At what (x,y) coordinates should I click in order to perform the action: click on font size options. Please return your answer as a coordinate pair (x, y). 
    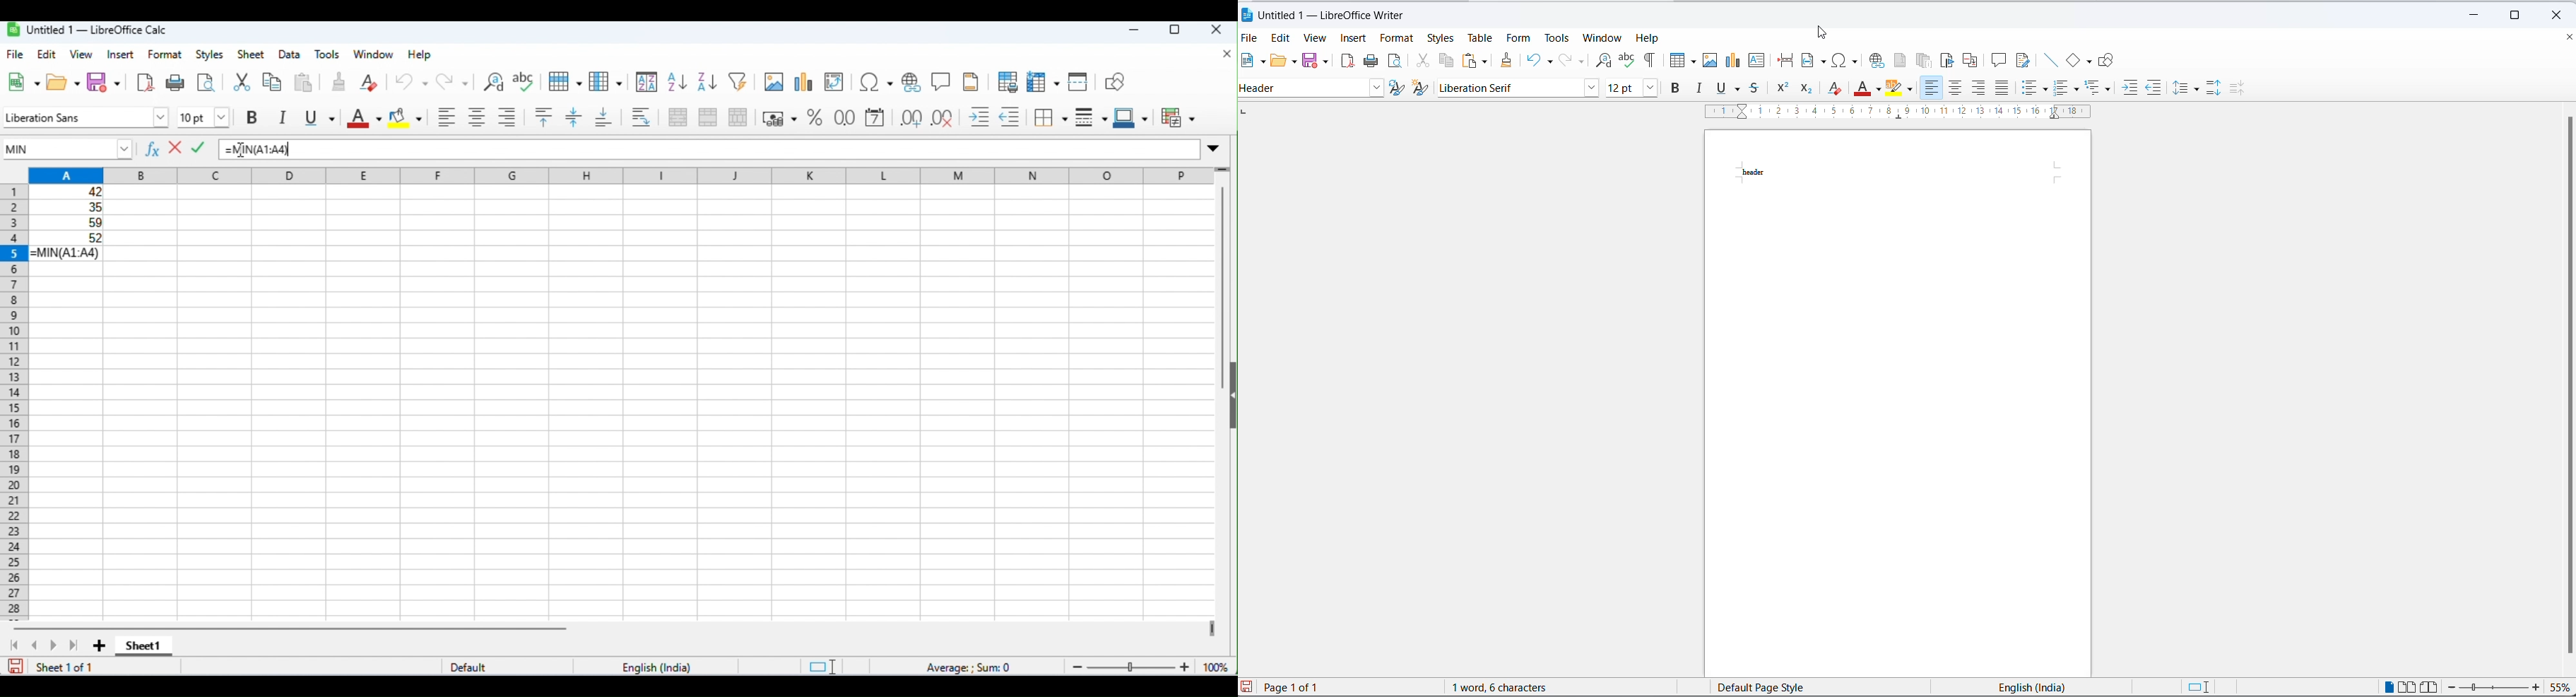
    Looking at the image, I should click on (1648, 88).